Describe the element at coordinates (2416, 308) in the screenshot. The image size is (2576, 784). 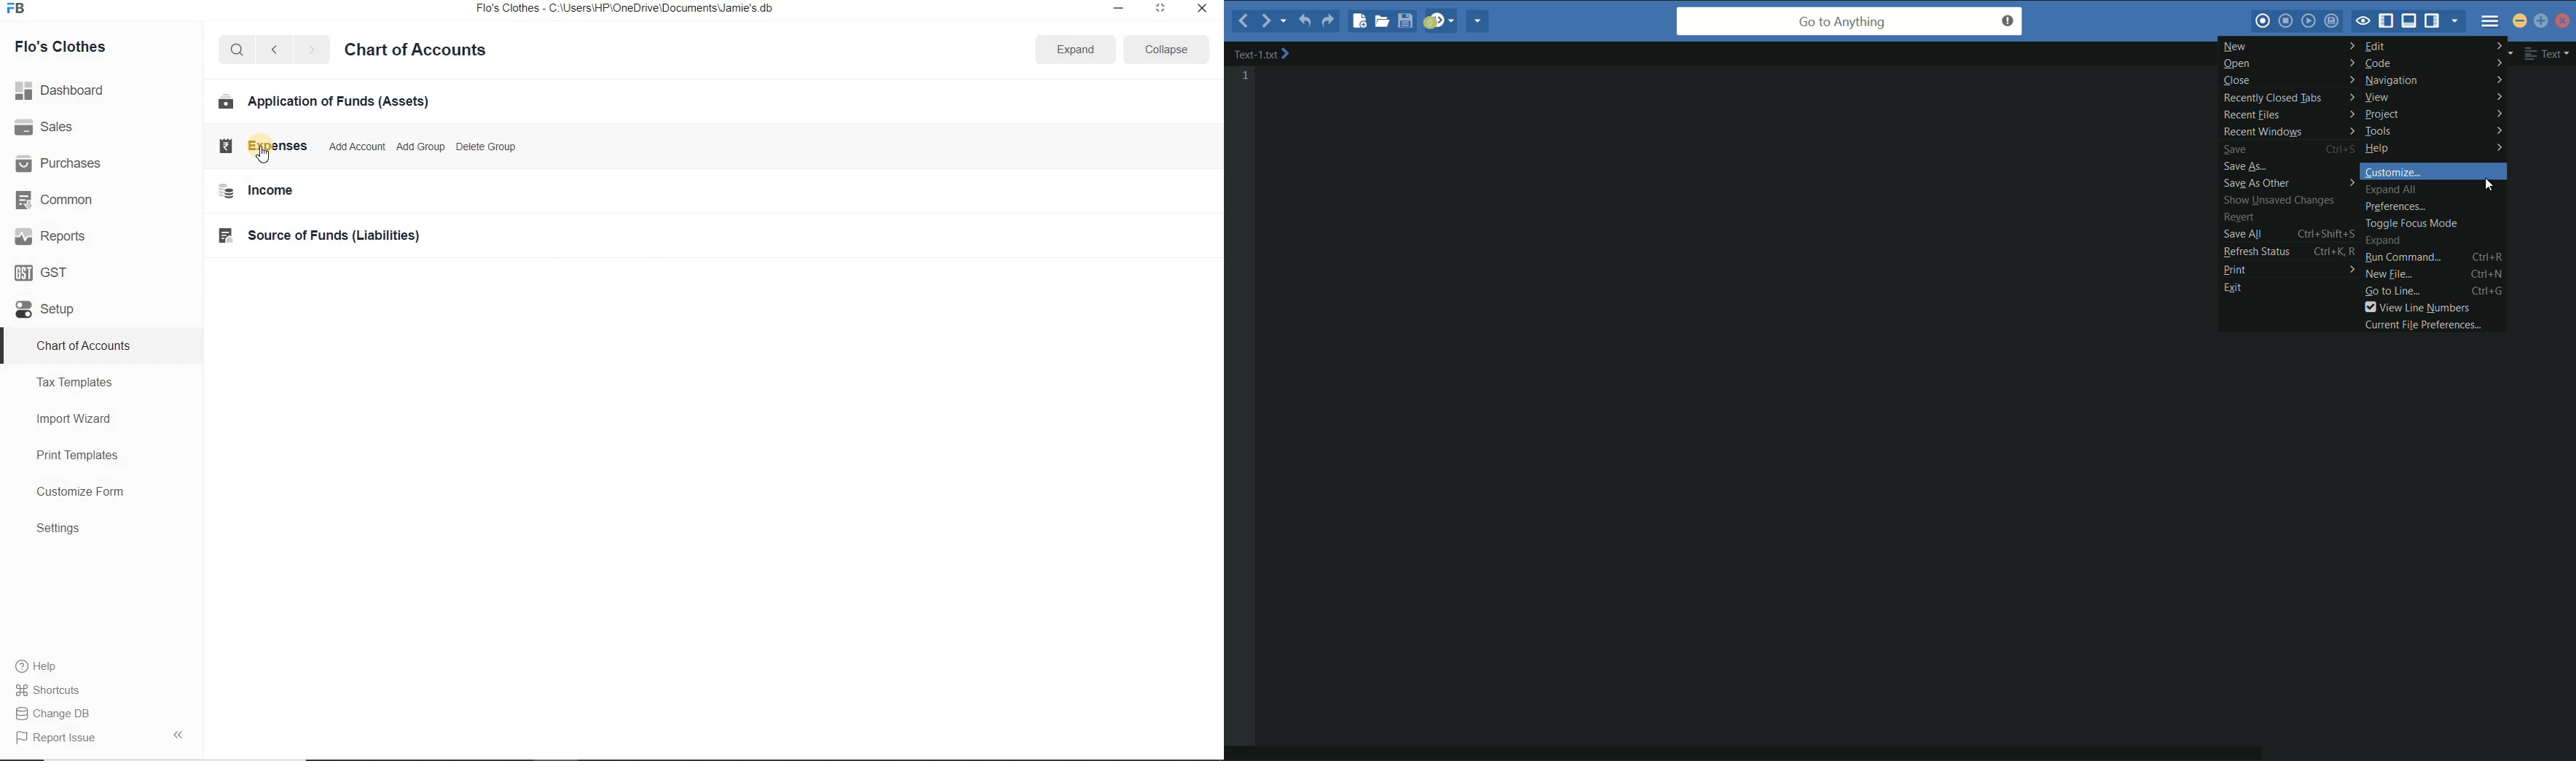
I see `view line numbers` at that location.